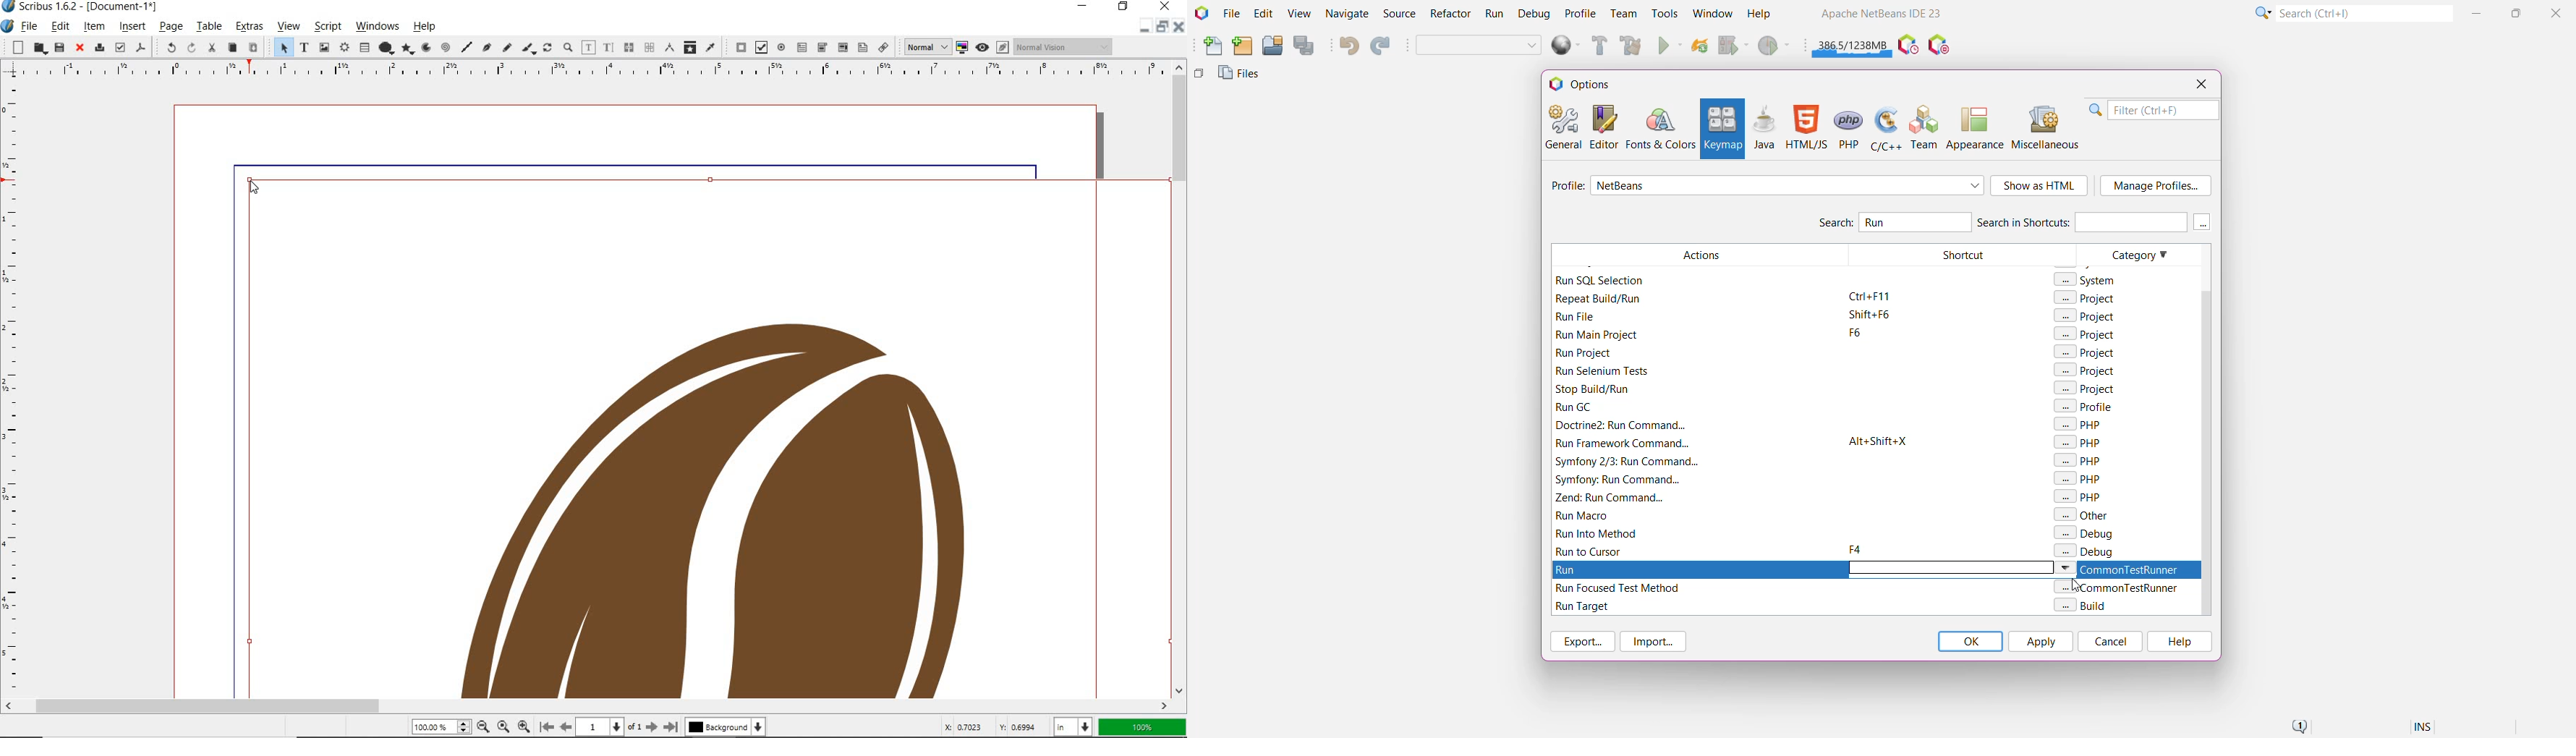 This screenshot has height=756, width=2576. Describe the element at coordinates (429, 47) in the screenshot. I see `arc` at that location.